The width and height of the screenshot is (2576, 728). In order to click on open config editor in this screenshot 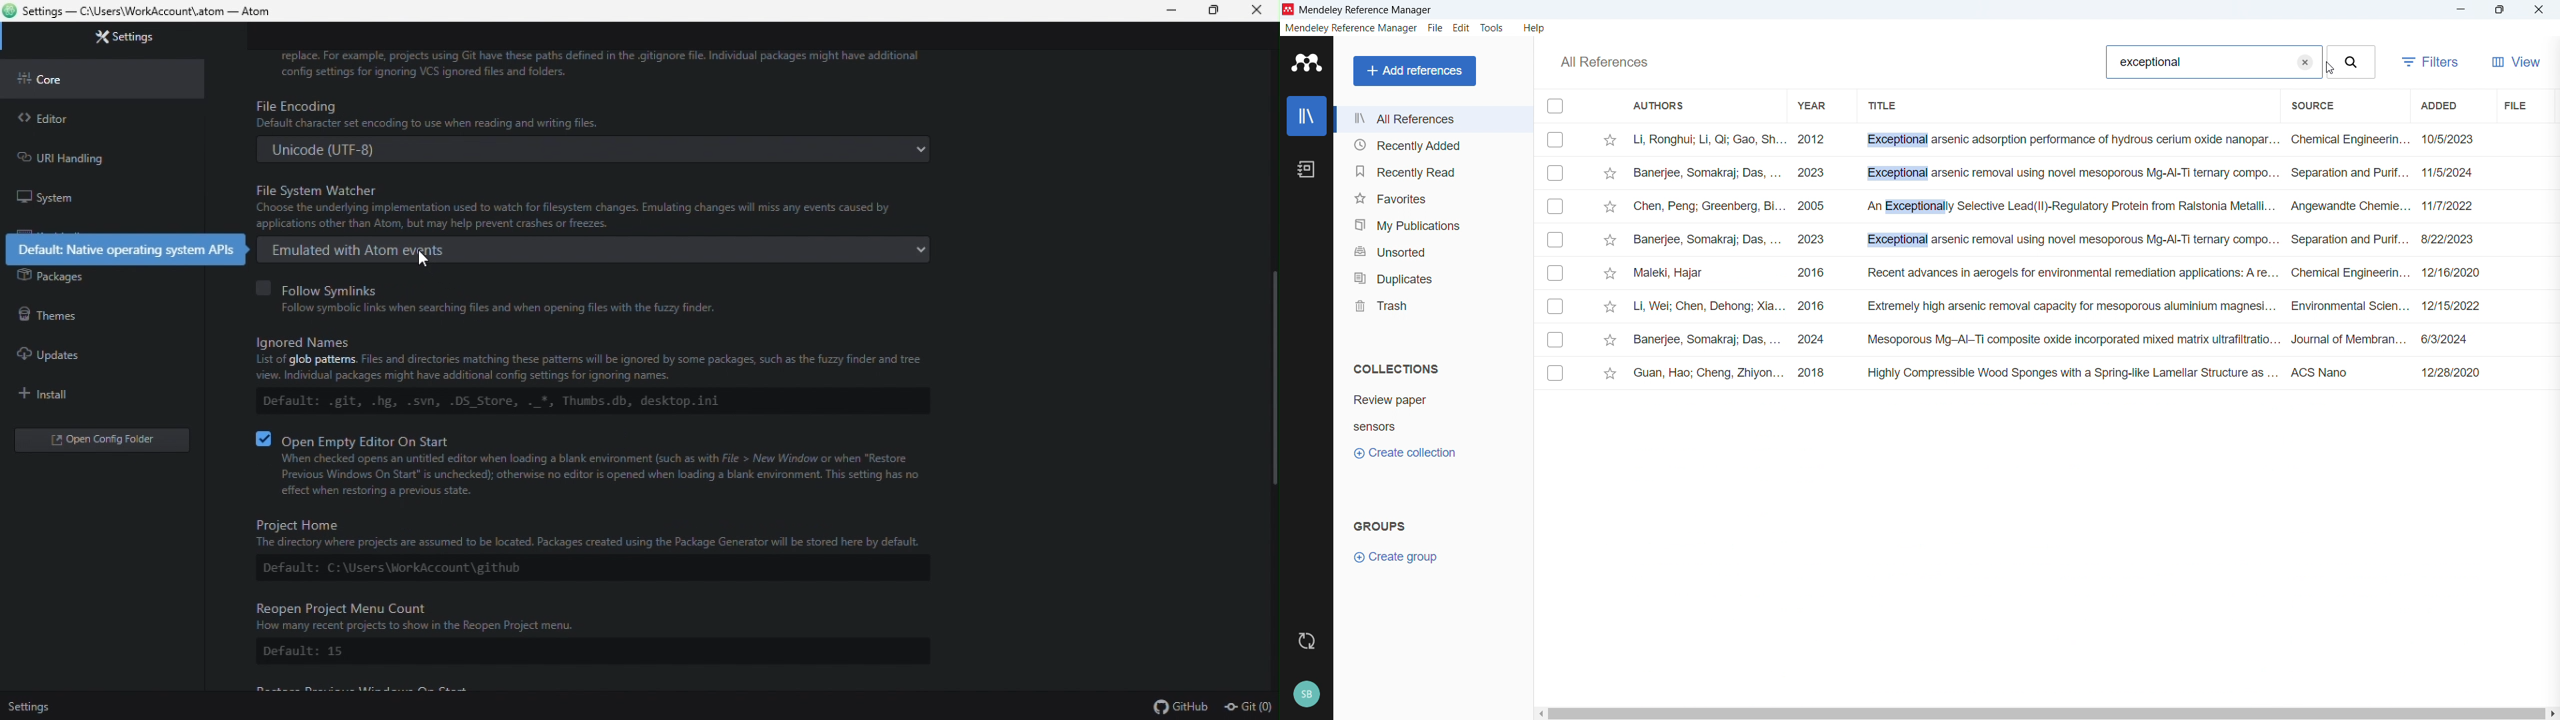, I will do `click(97, 441)`.